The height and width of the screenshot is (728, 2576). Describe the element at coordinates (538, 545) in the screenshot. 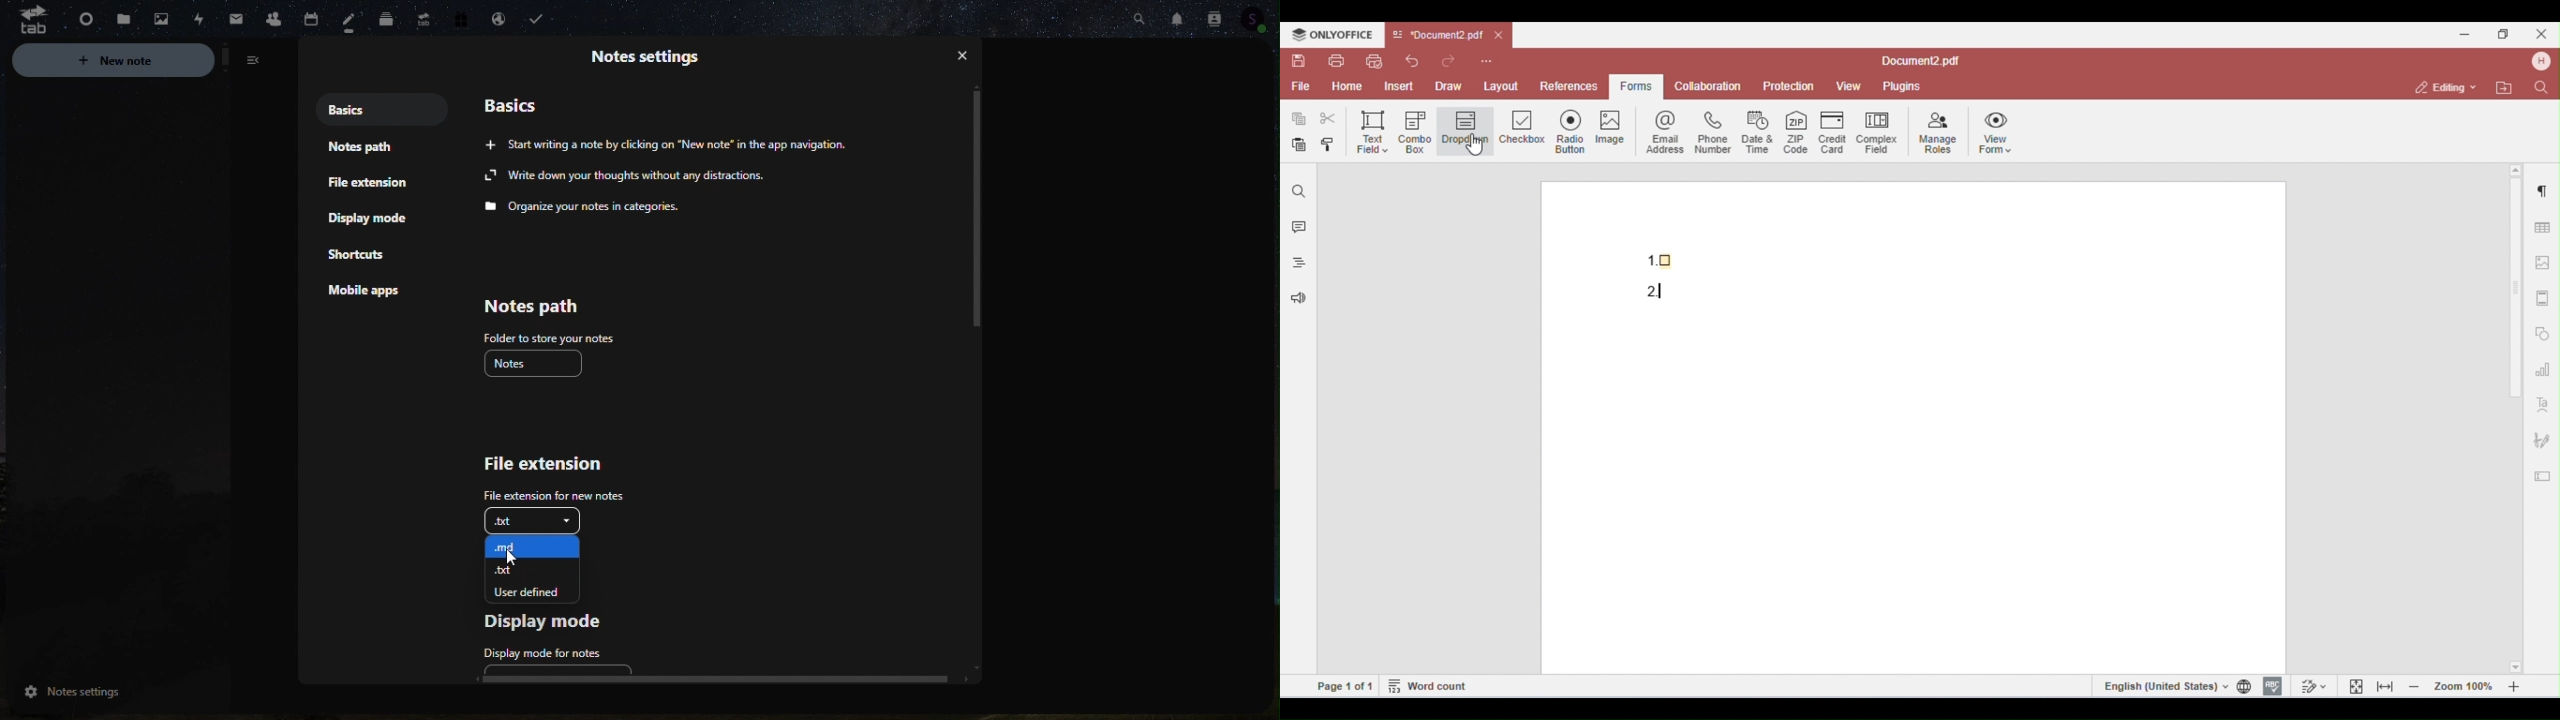

I see `.md` at that location.